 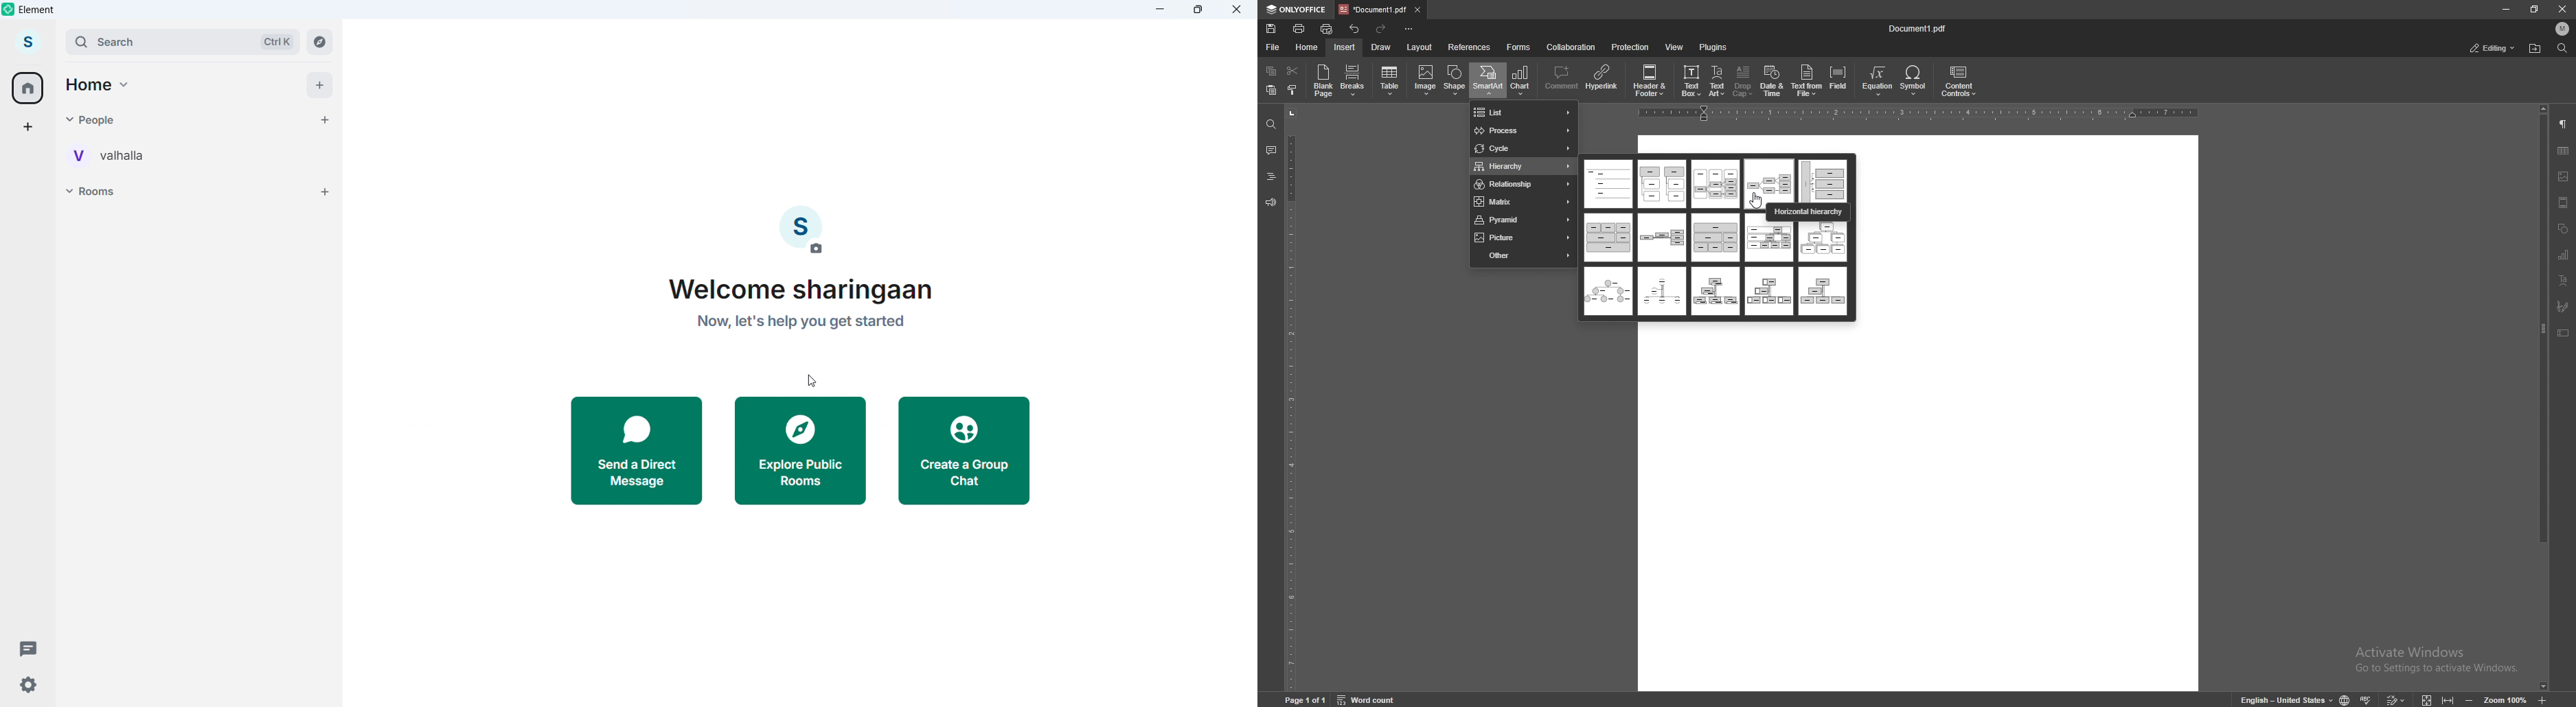 I want to click on Settings , so click(x=27, y=685).